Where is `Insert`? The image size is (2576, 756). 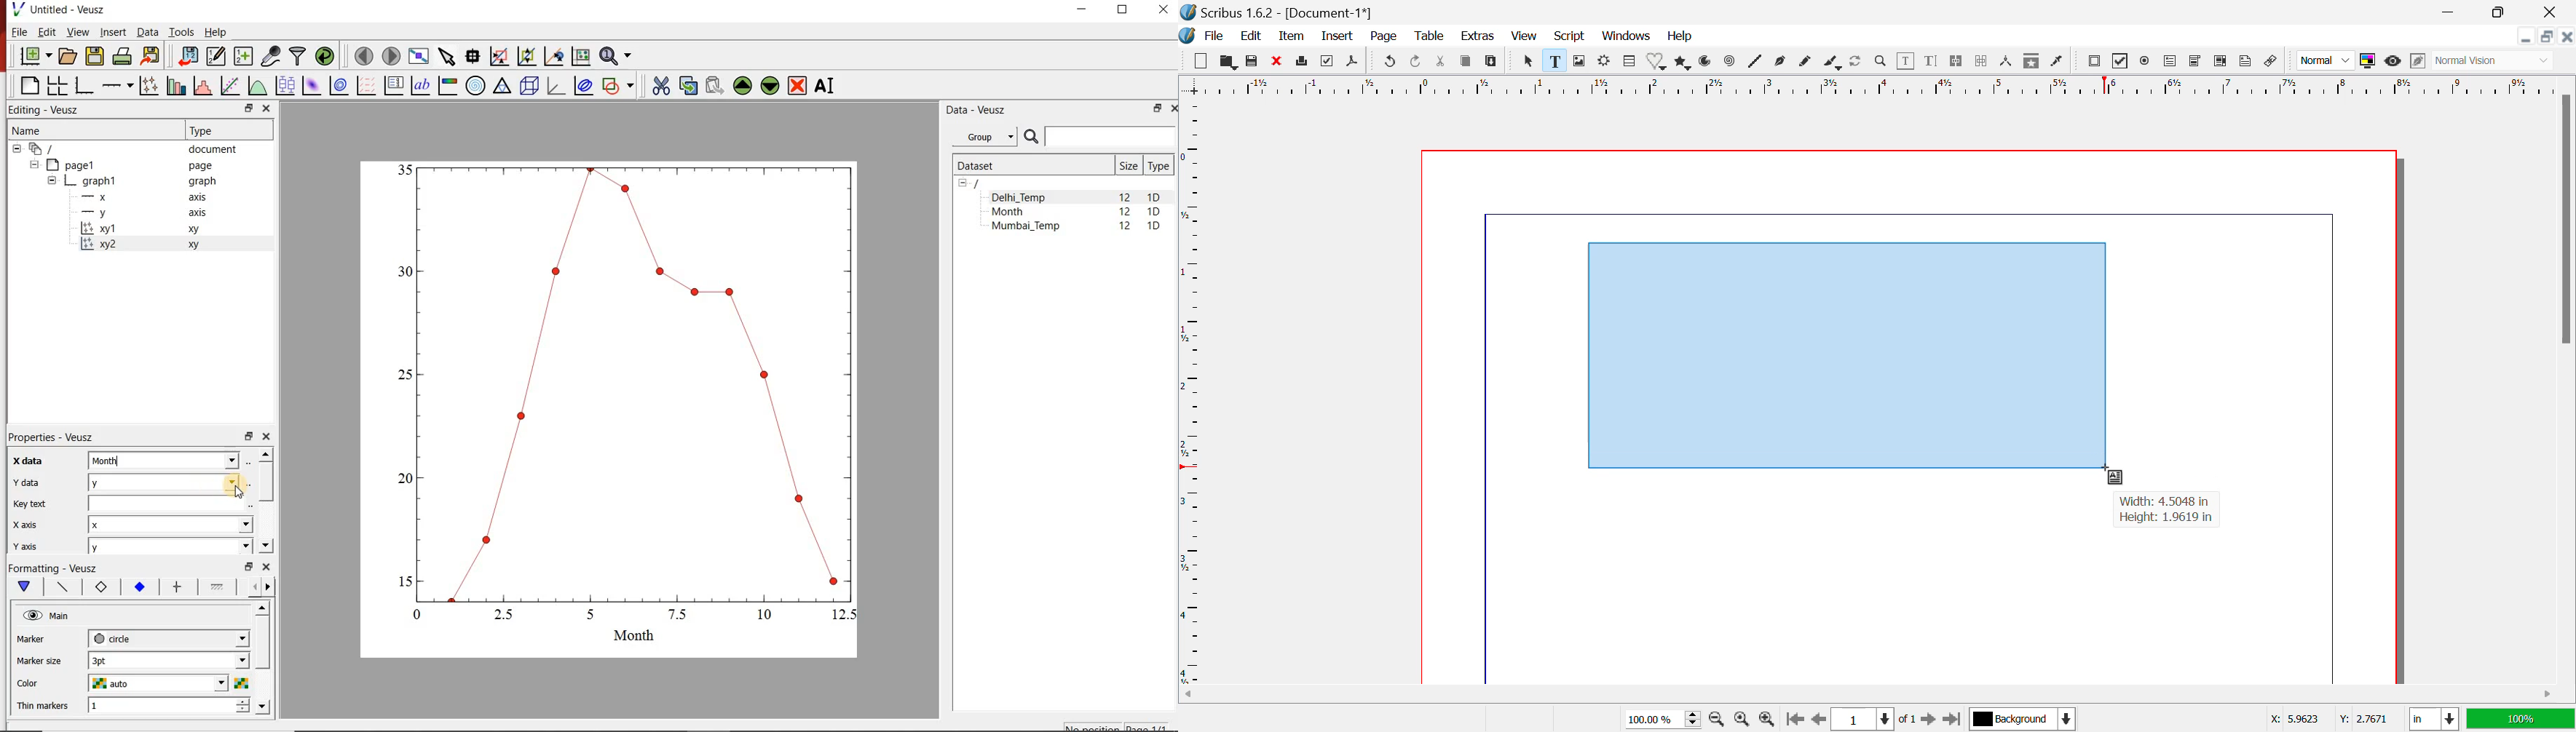 Insert is located at coordinates (1339, 36).